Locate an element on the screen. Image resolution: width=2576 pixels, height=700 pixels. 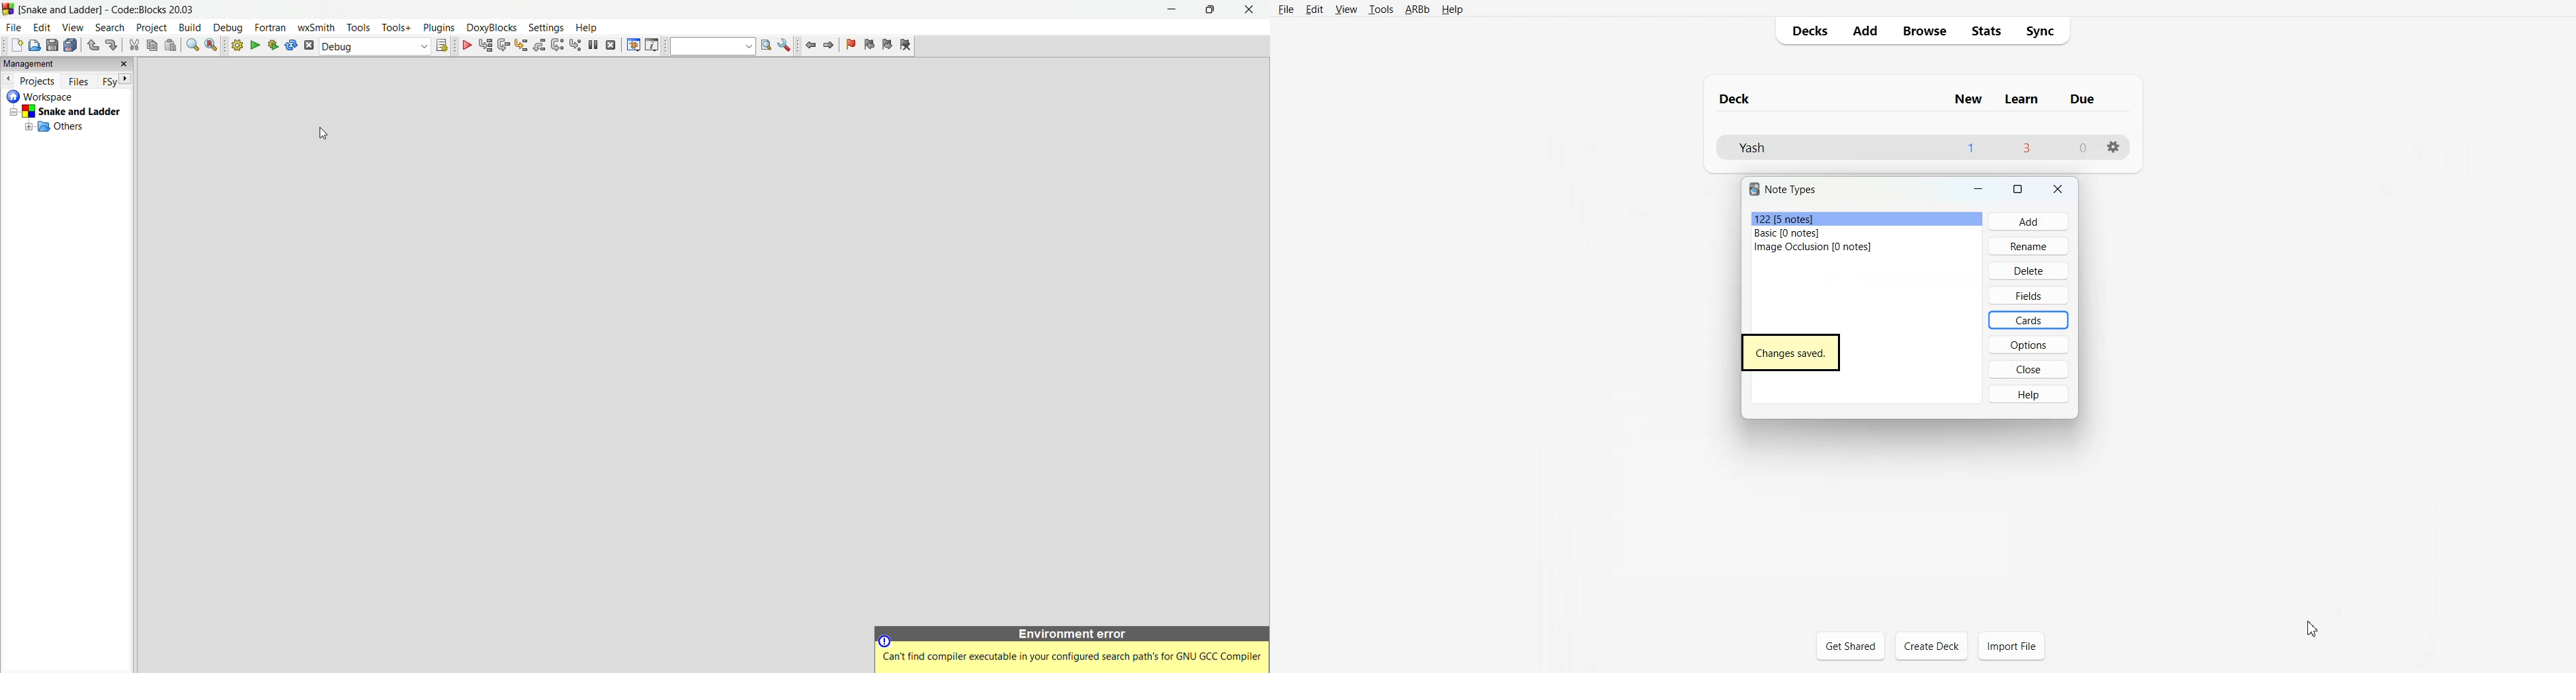
various info is located at coordinates (652, 45).